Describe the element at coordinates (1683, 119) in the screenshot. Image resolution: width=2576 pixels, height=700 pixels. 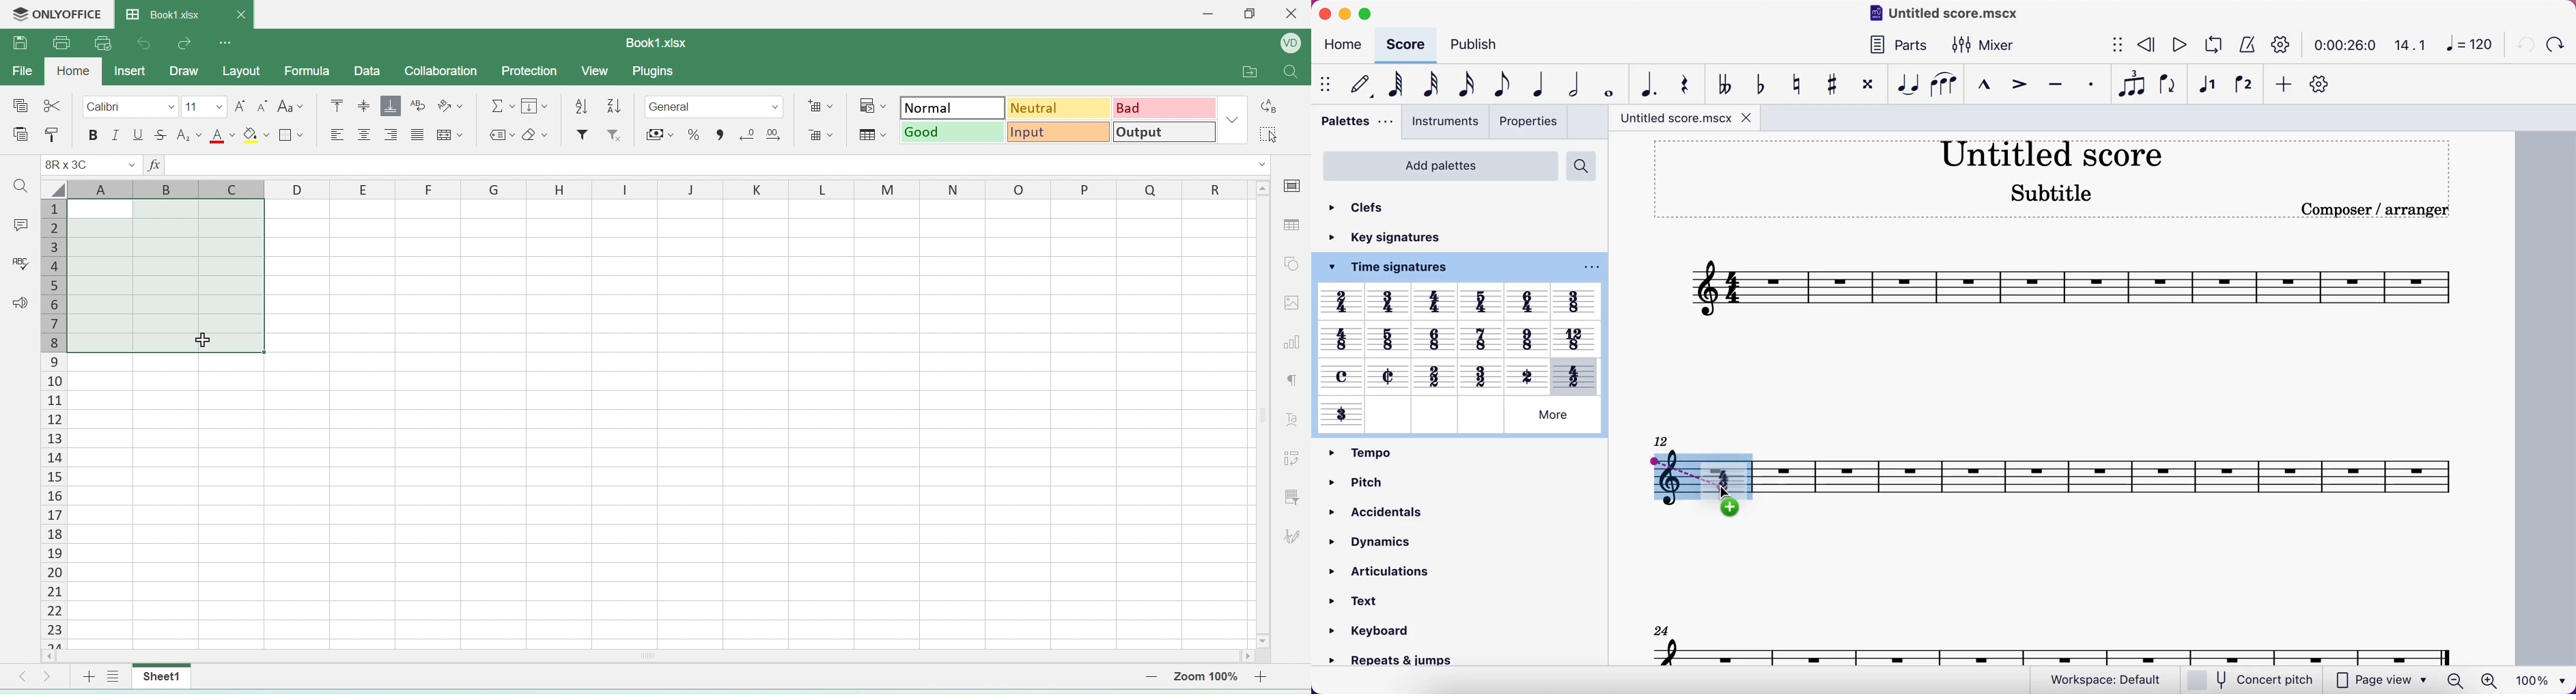
I see `title` at that location.